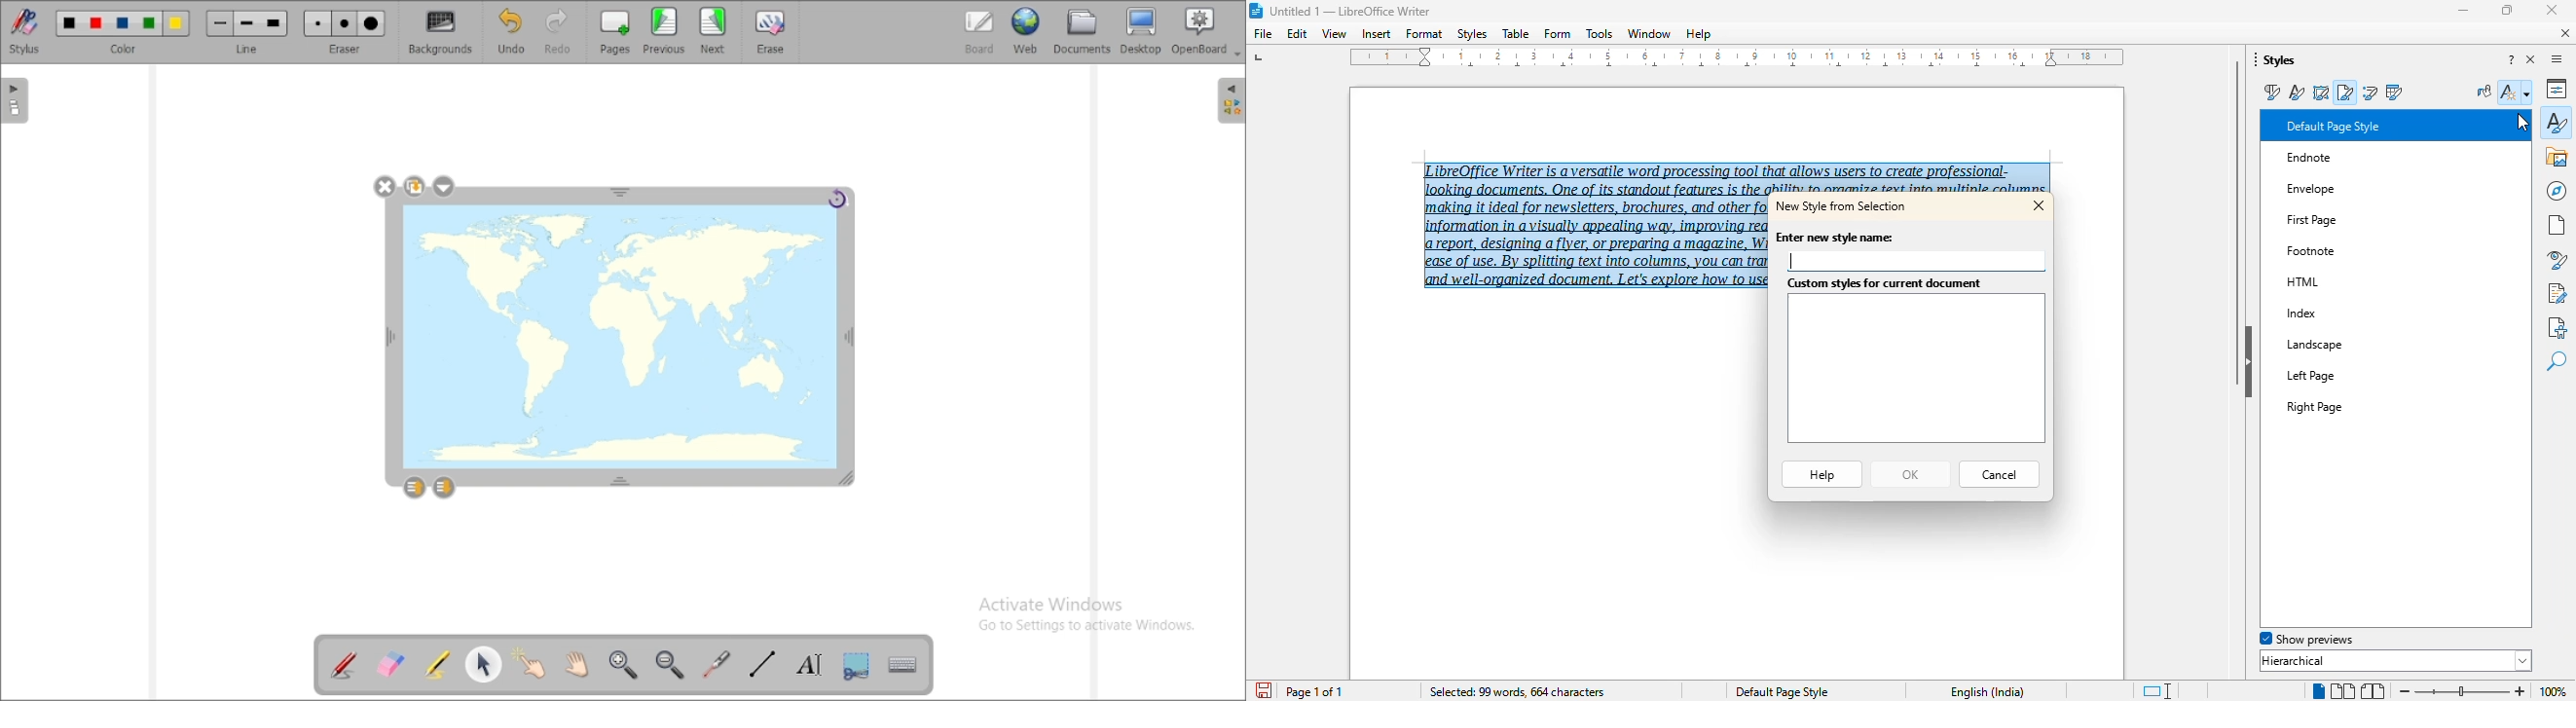 The width and height of the screenshot is (2576, 728). I want to click on OK, so click(1908, 475).